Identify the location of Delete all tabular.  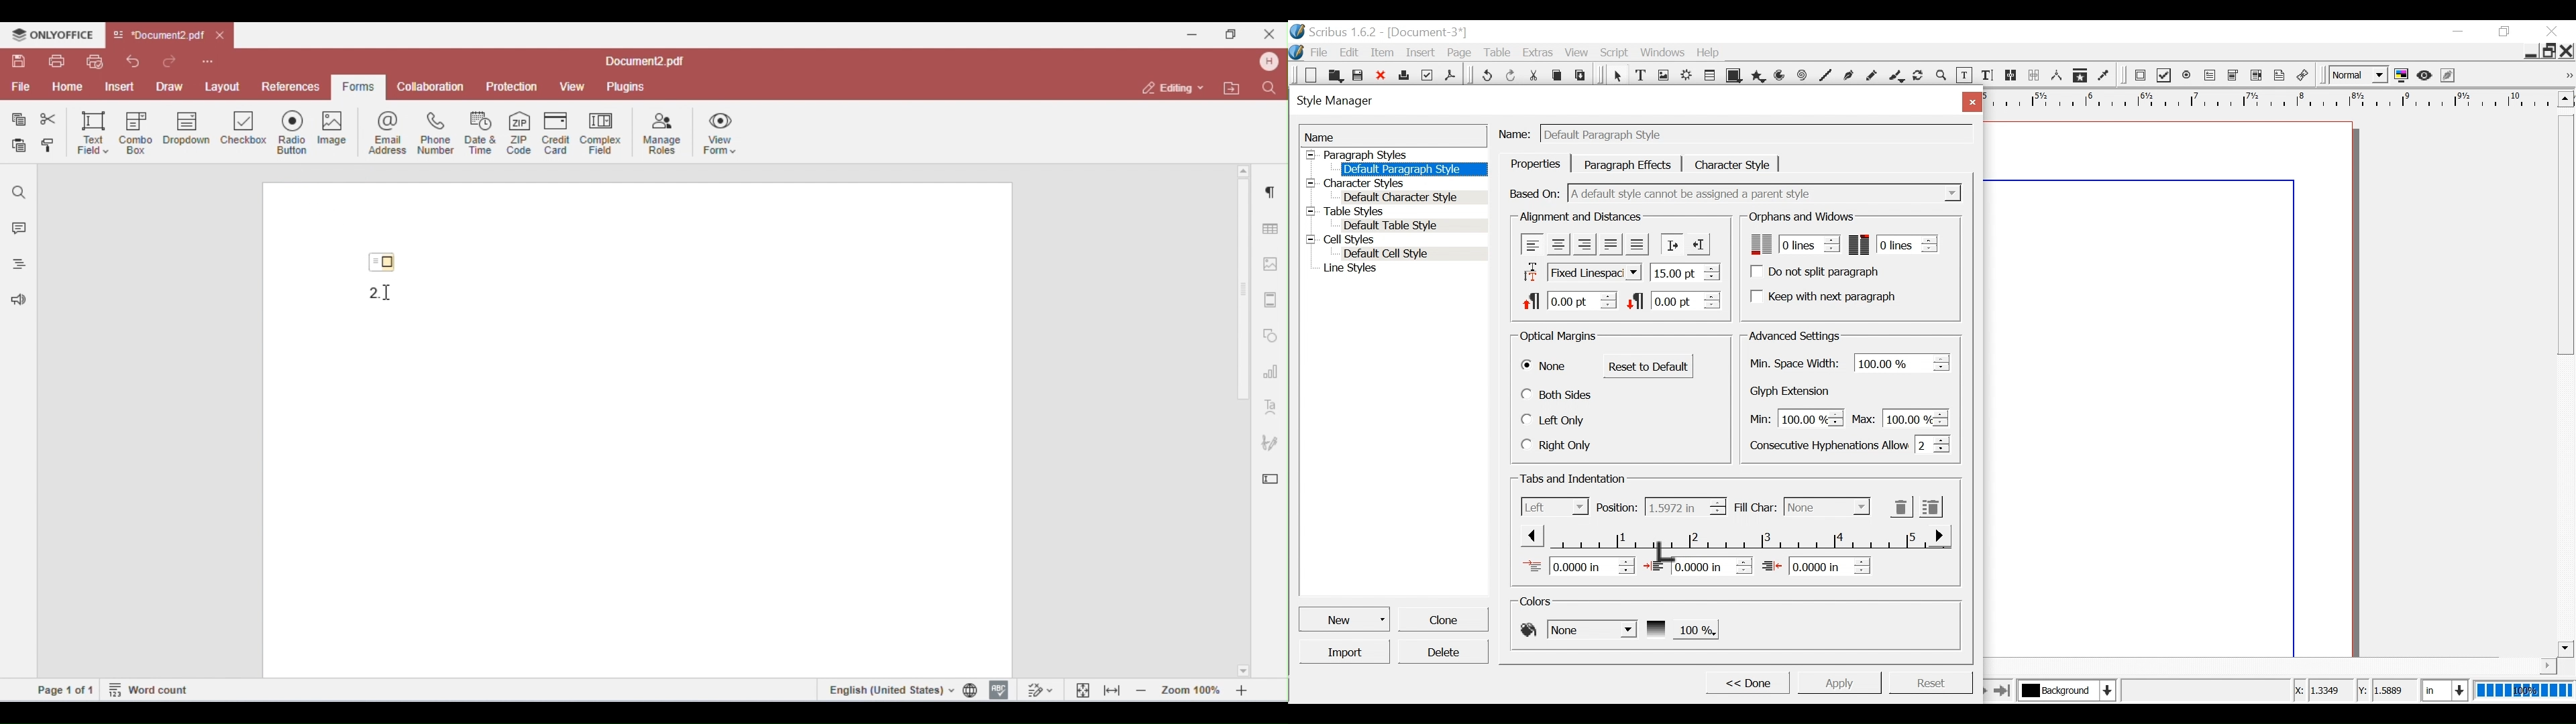
(1930, 506).